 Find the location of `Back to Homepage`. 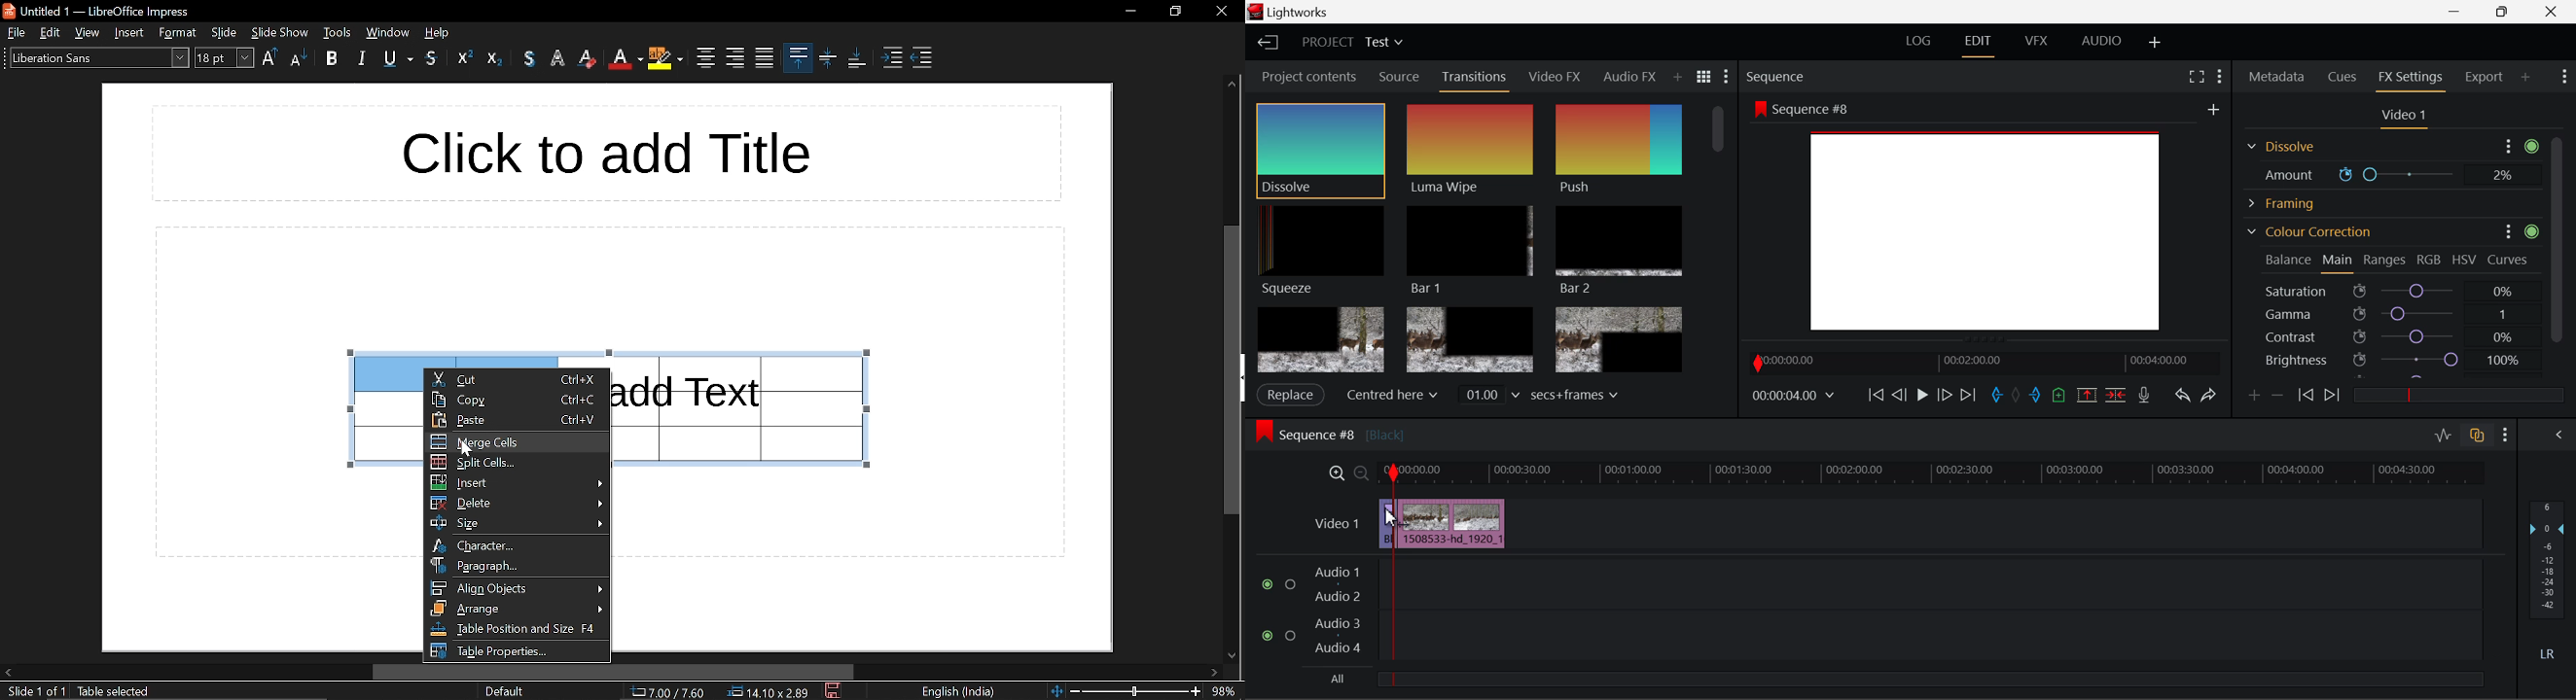

Back to Homepage is located at coordinates (1263, 43).